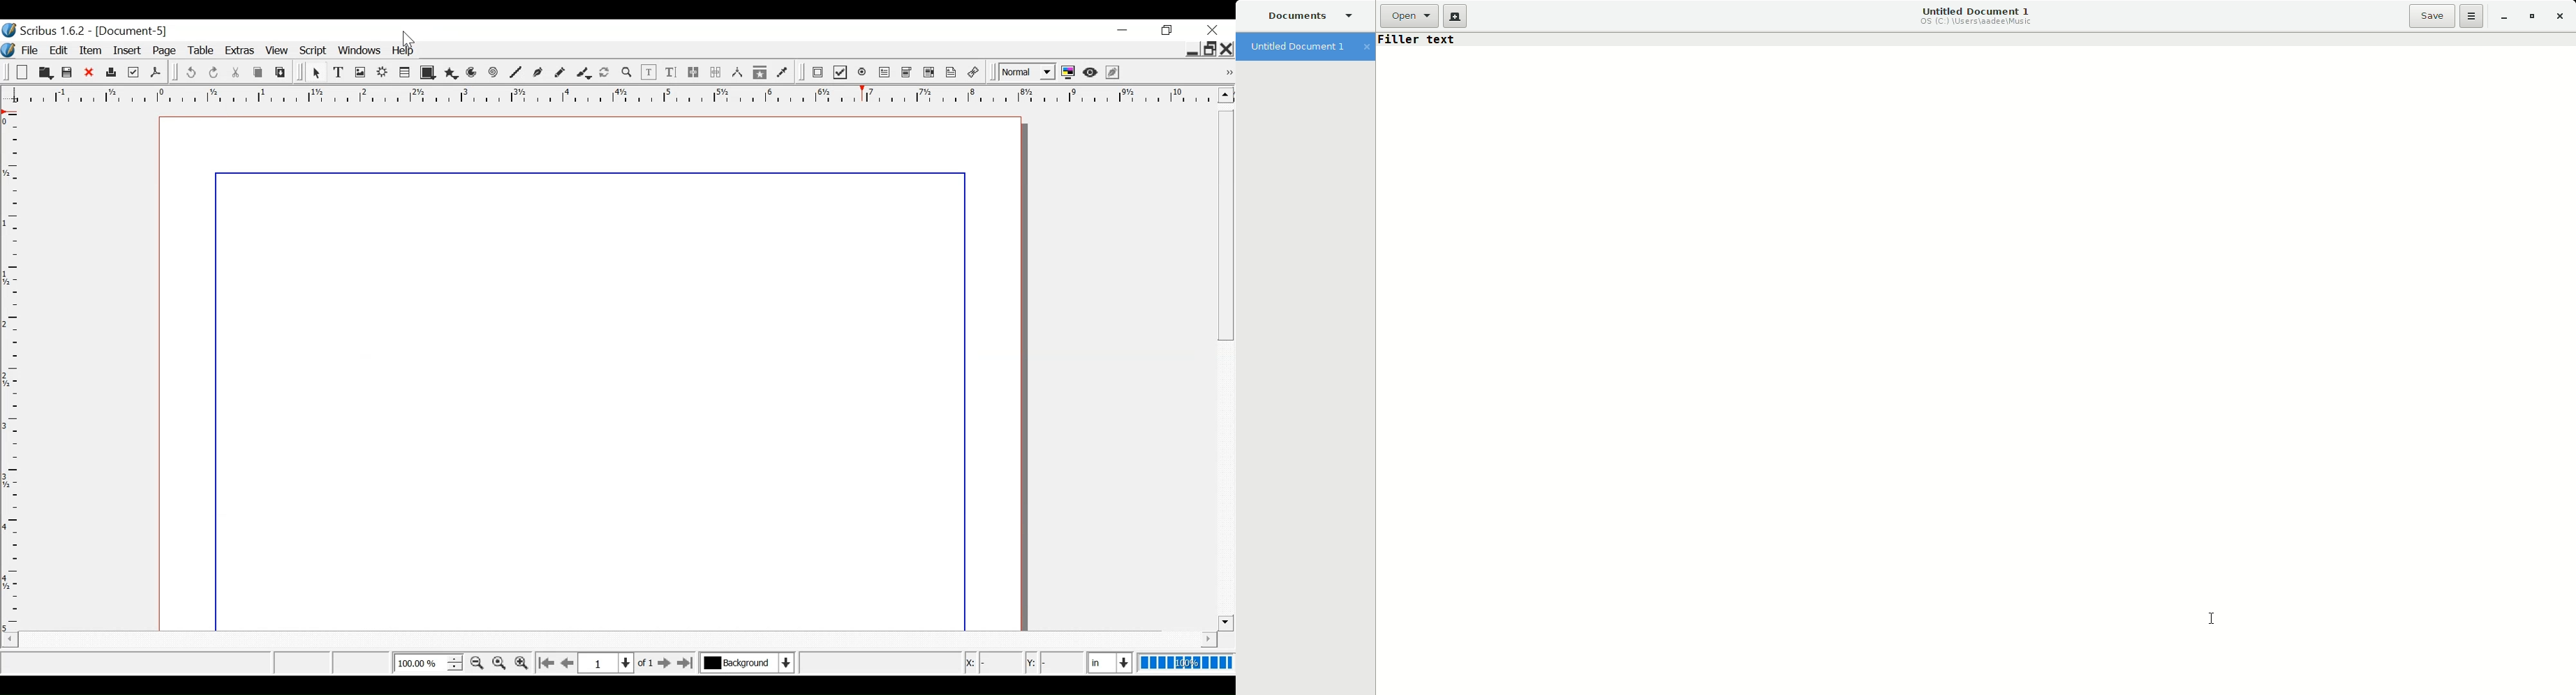 This screenshot has width=2576, height=700. Describe the element at coordinates (1192, 639) in the screenshot. I see `horizontal bar` at that location.